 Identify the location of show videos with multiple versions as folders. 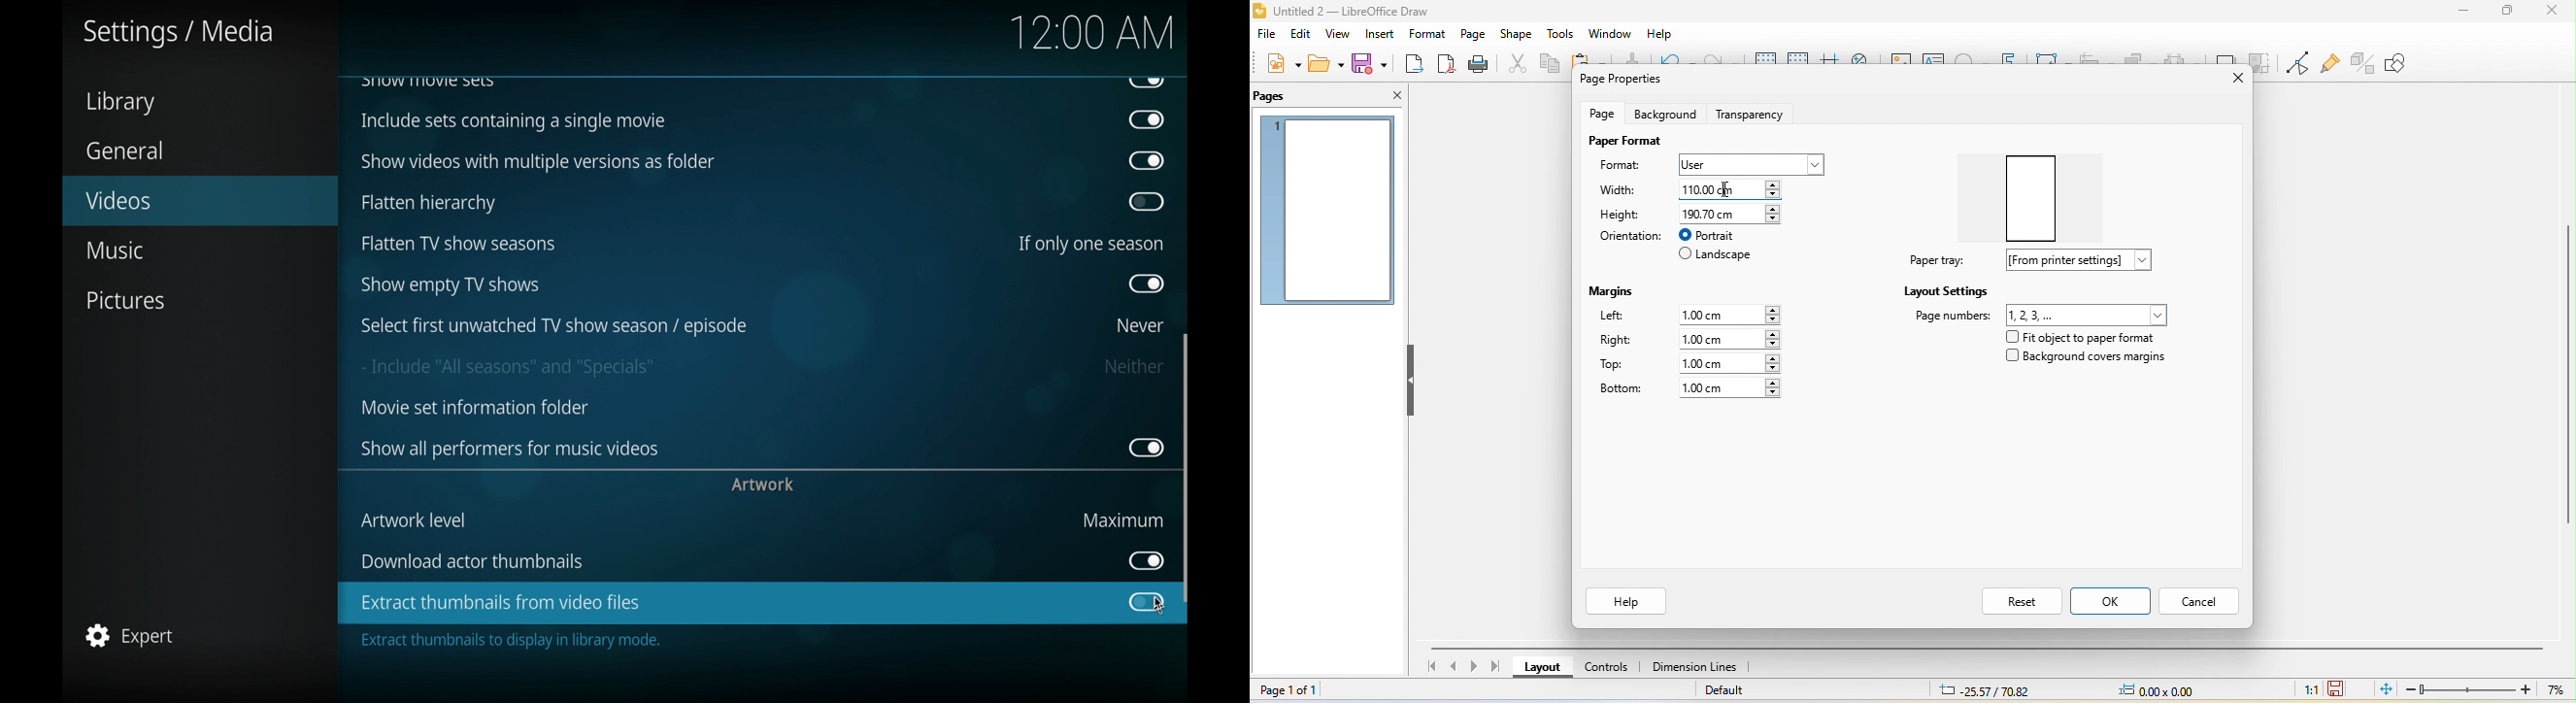
(538, 163).